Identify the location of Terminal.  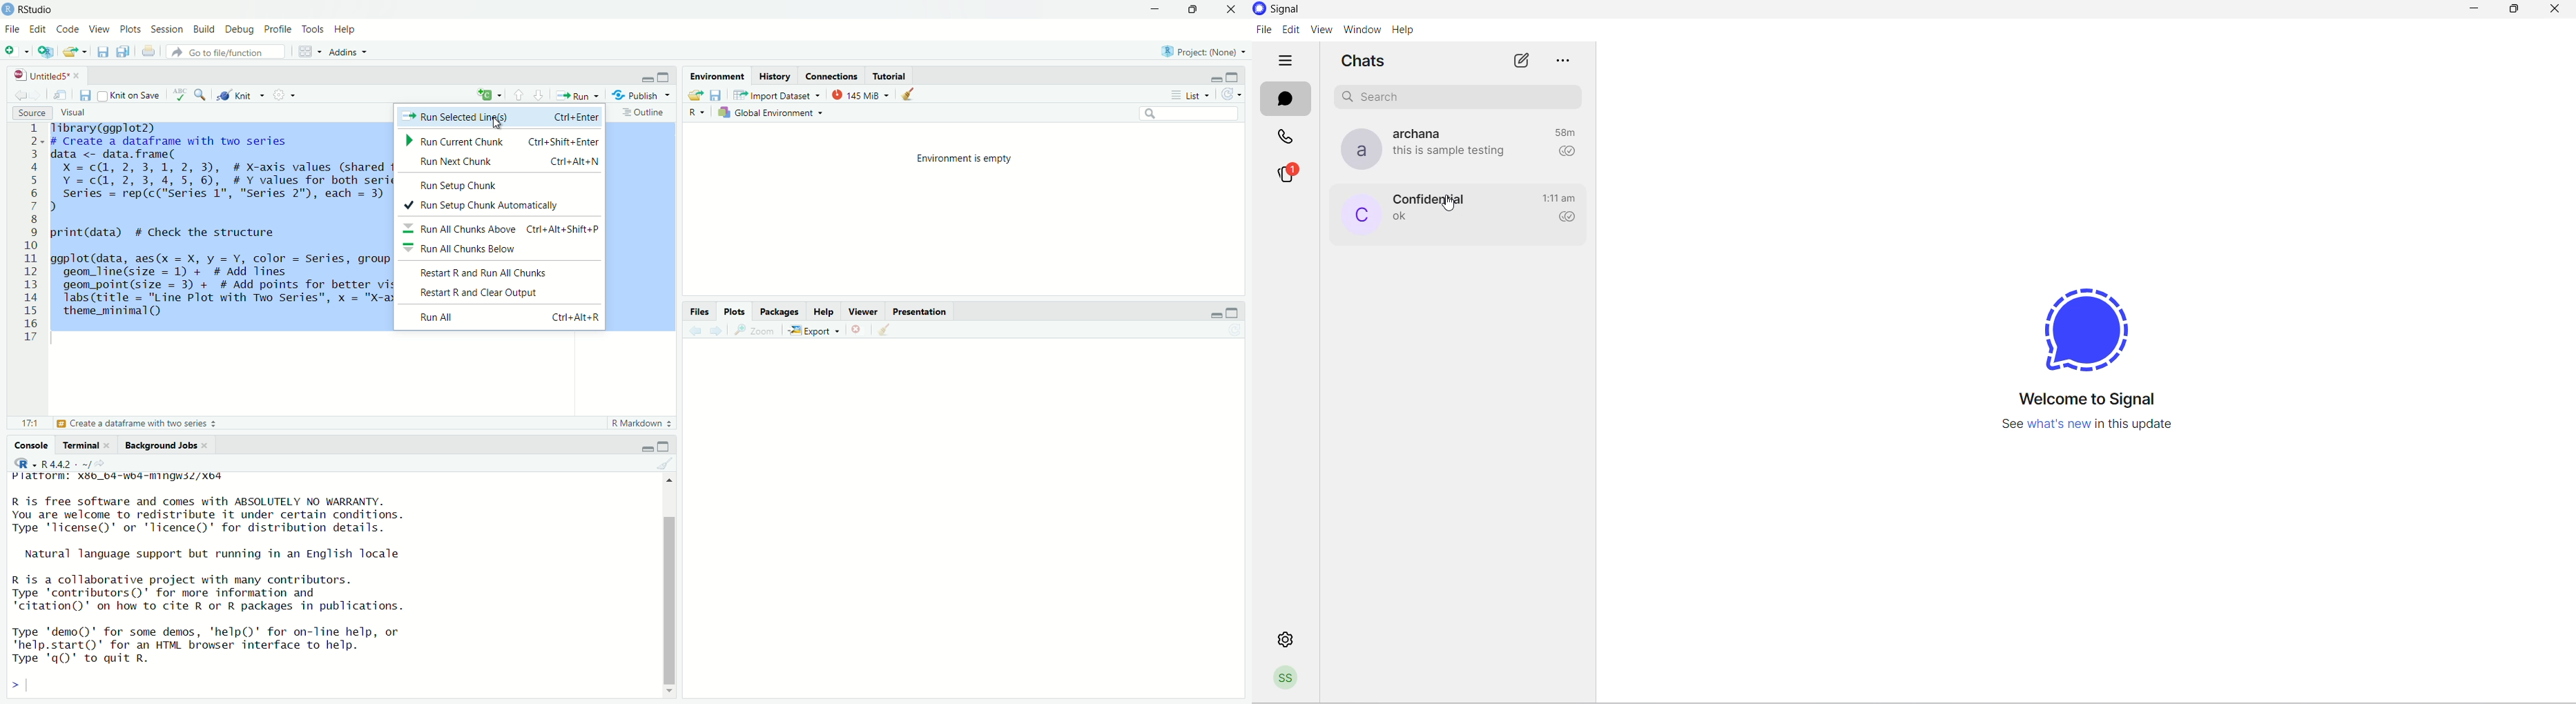
(85, 445).